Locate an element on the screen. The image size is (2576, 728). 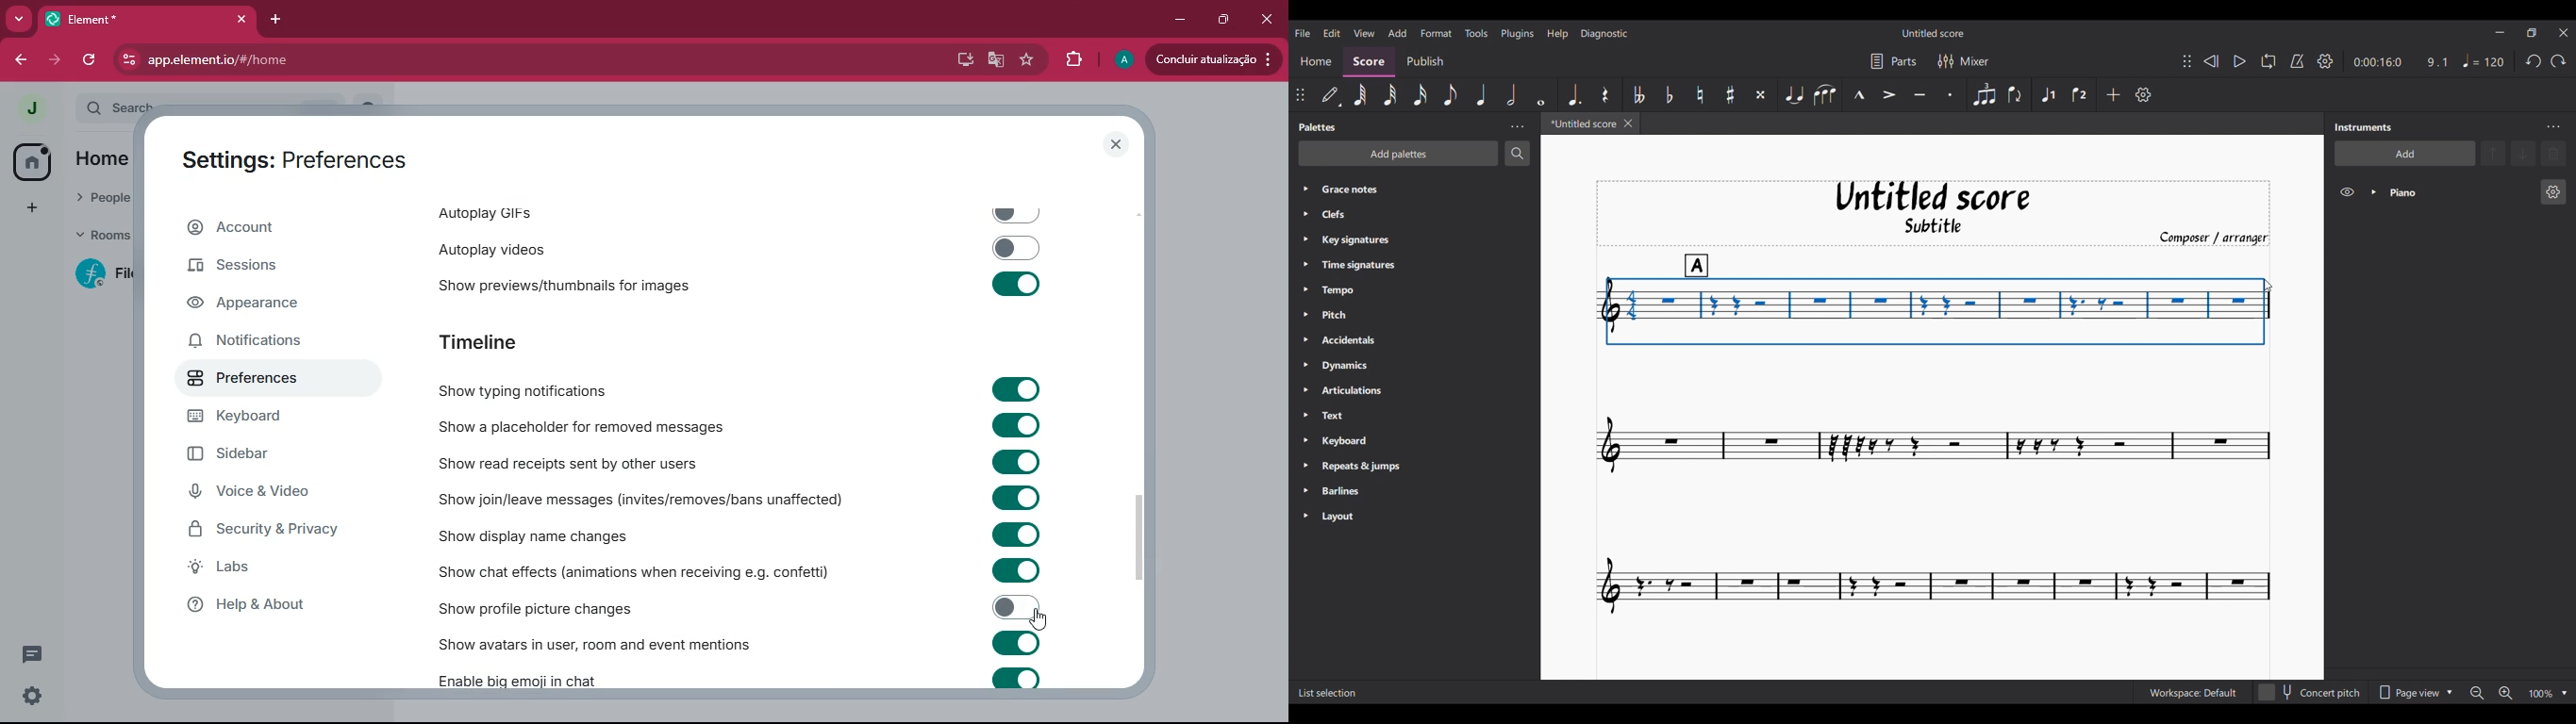
Add palette is located at coordinates (1398, 154).